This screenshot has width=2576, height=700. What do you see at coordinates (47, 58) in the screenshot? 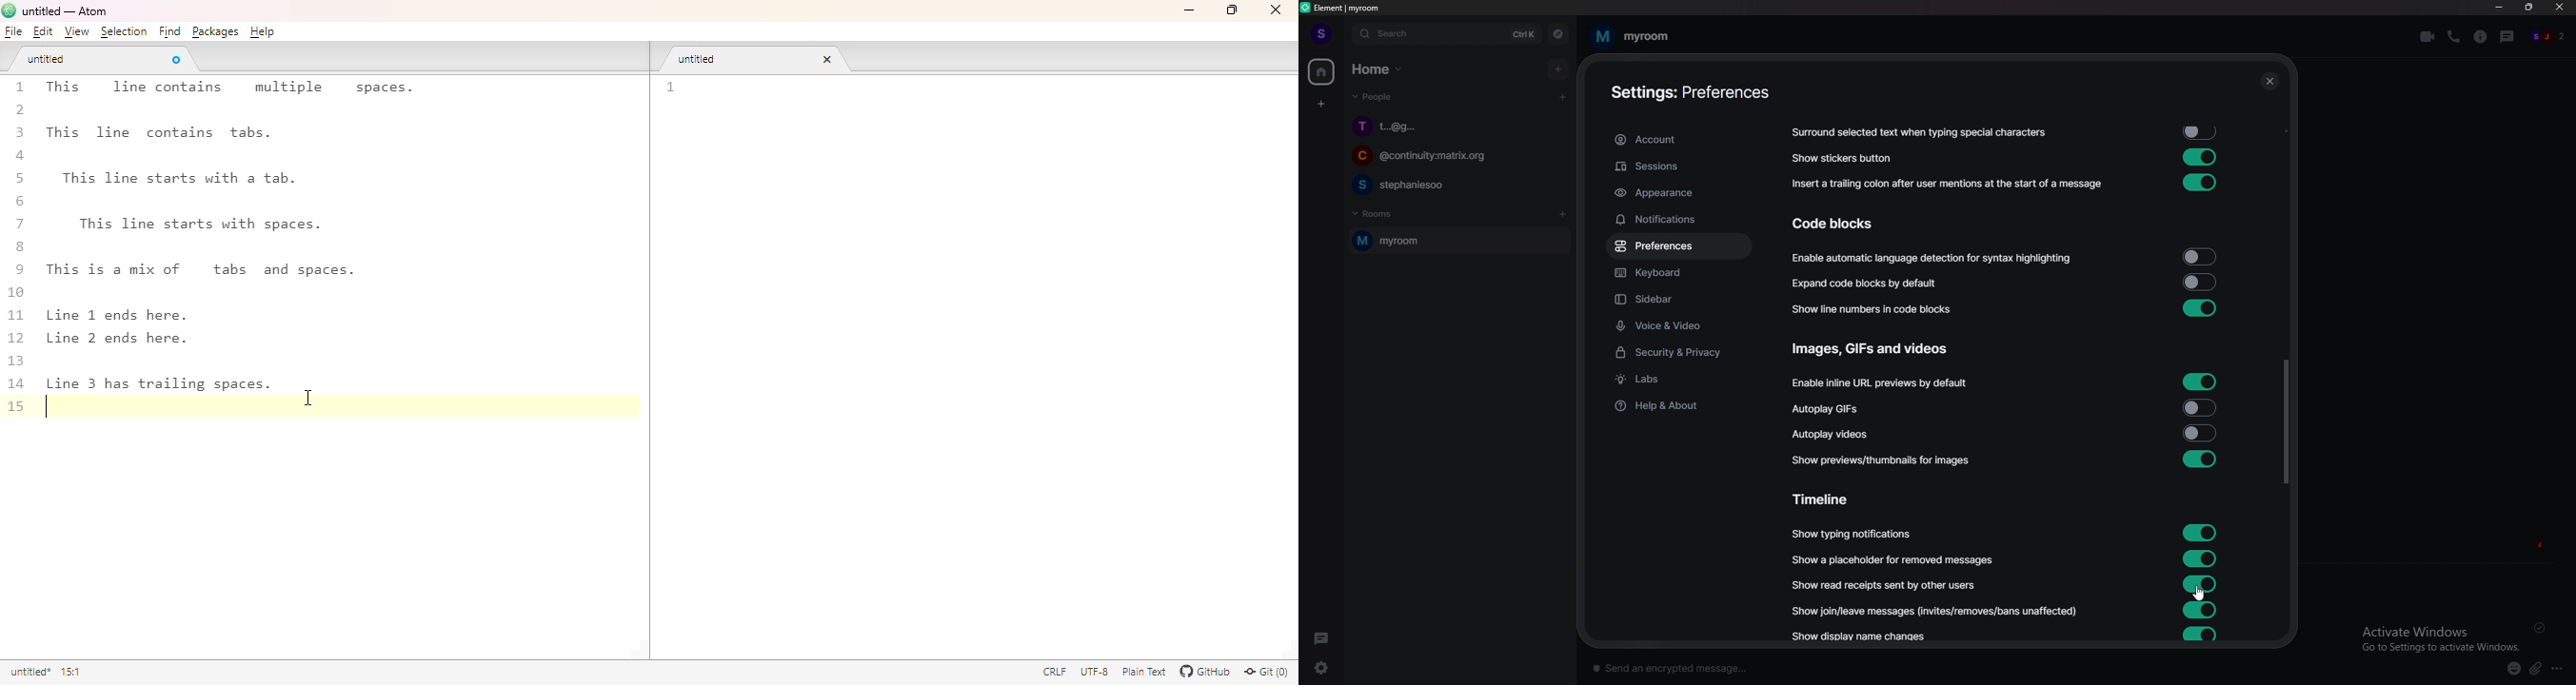
I see `untitled tab` at bounding box center [47, 58].